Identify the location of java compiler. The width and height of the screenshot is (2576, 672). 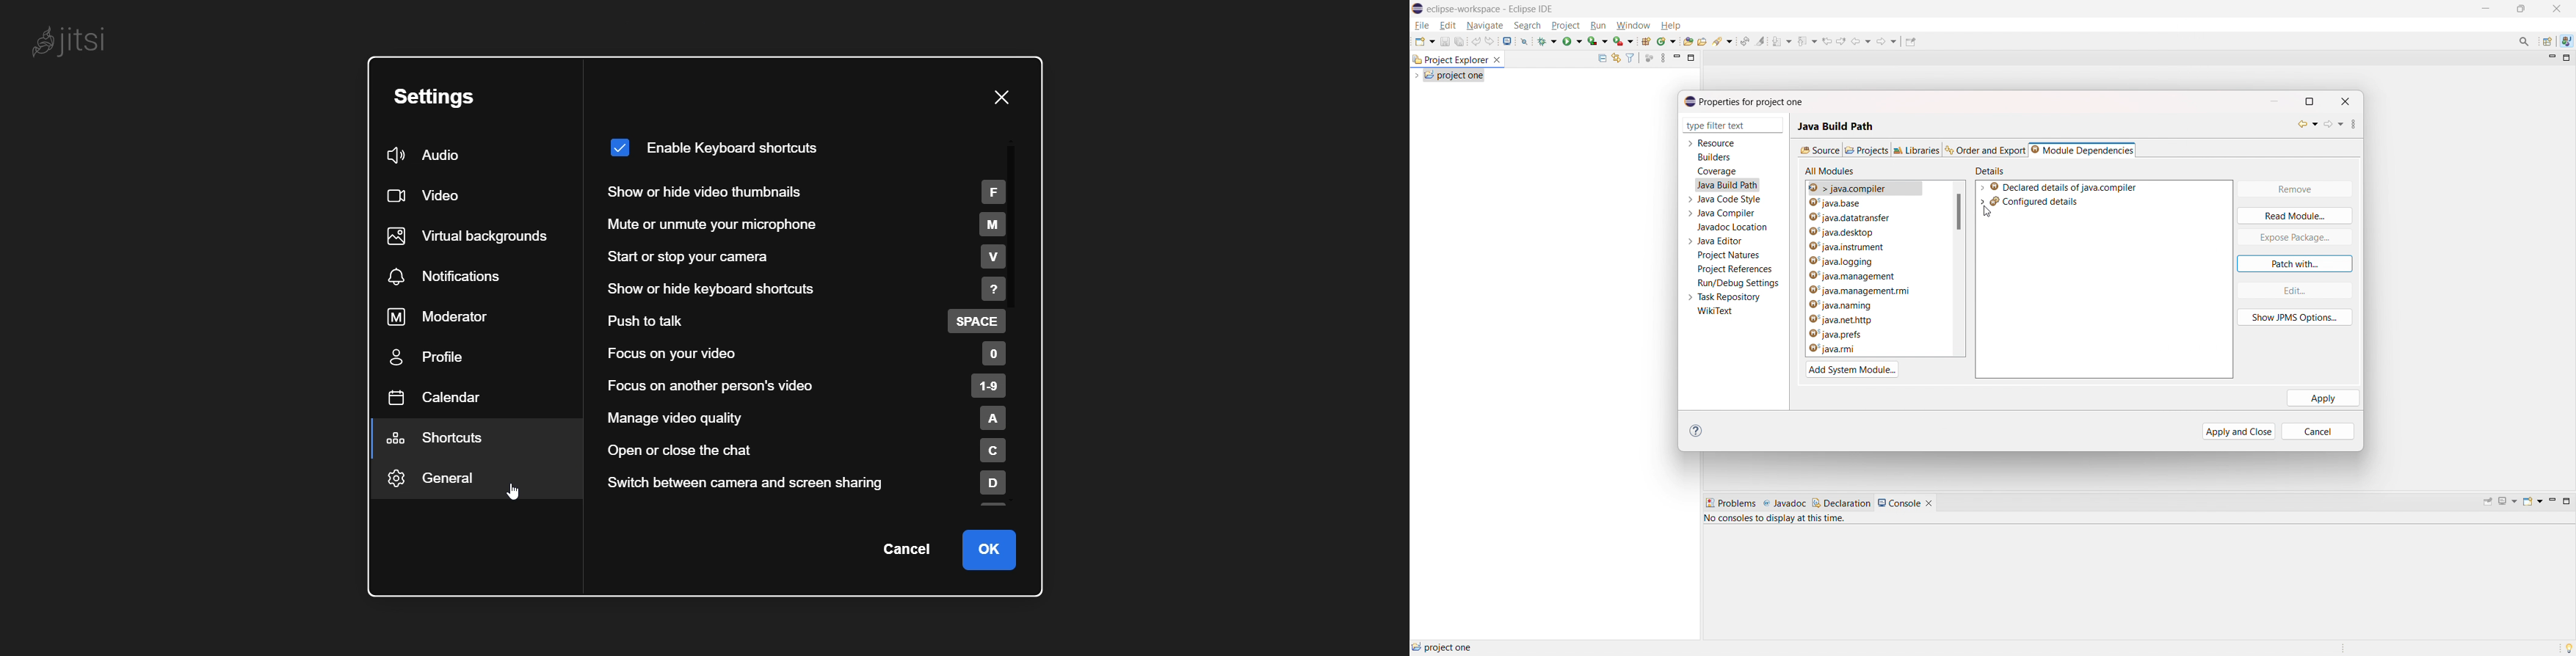
(1728, 213).